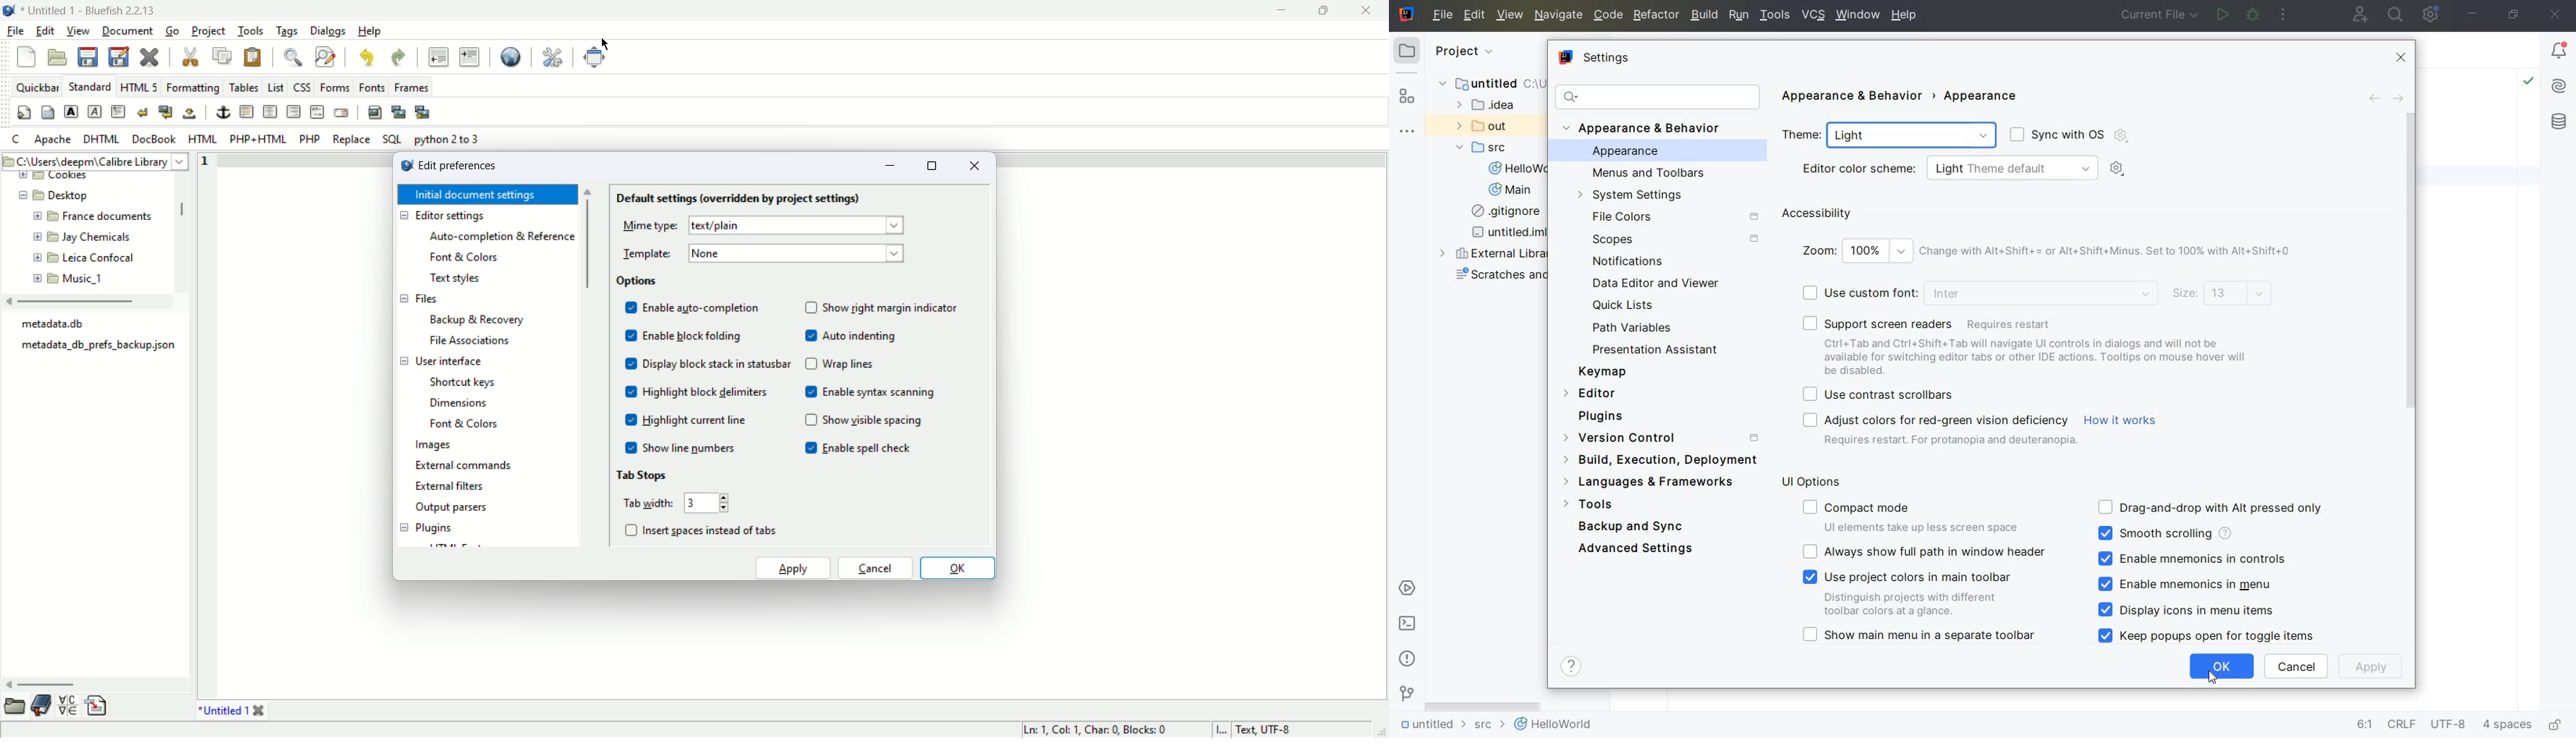 The height and width of the screenshot is (756, 2576). Describe the element at coordinates (15, 31) in the screenshot. I see `file` at that location.